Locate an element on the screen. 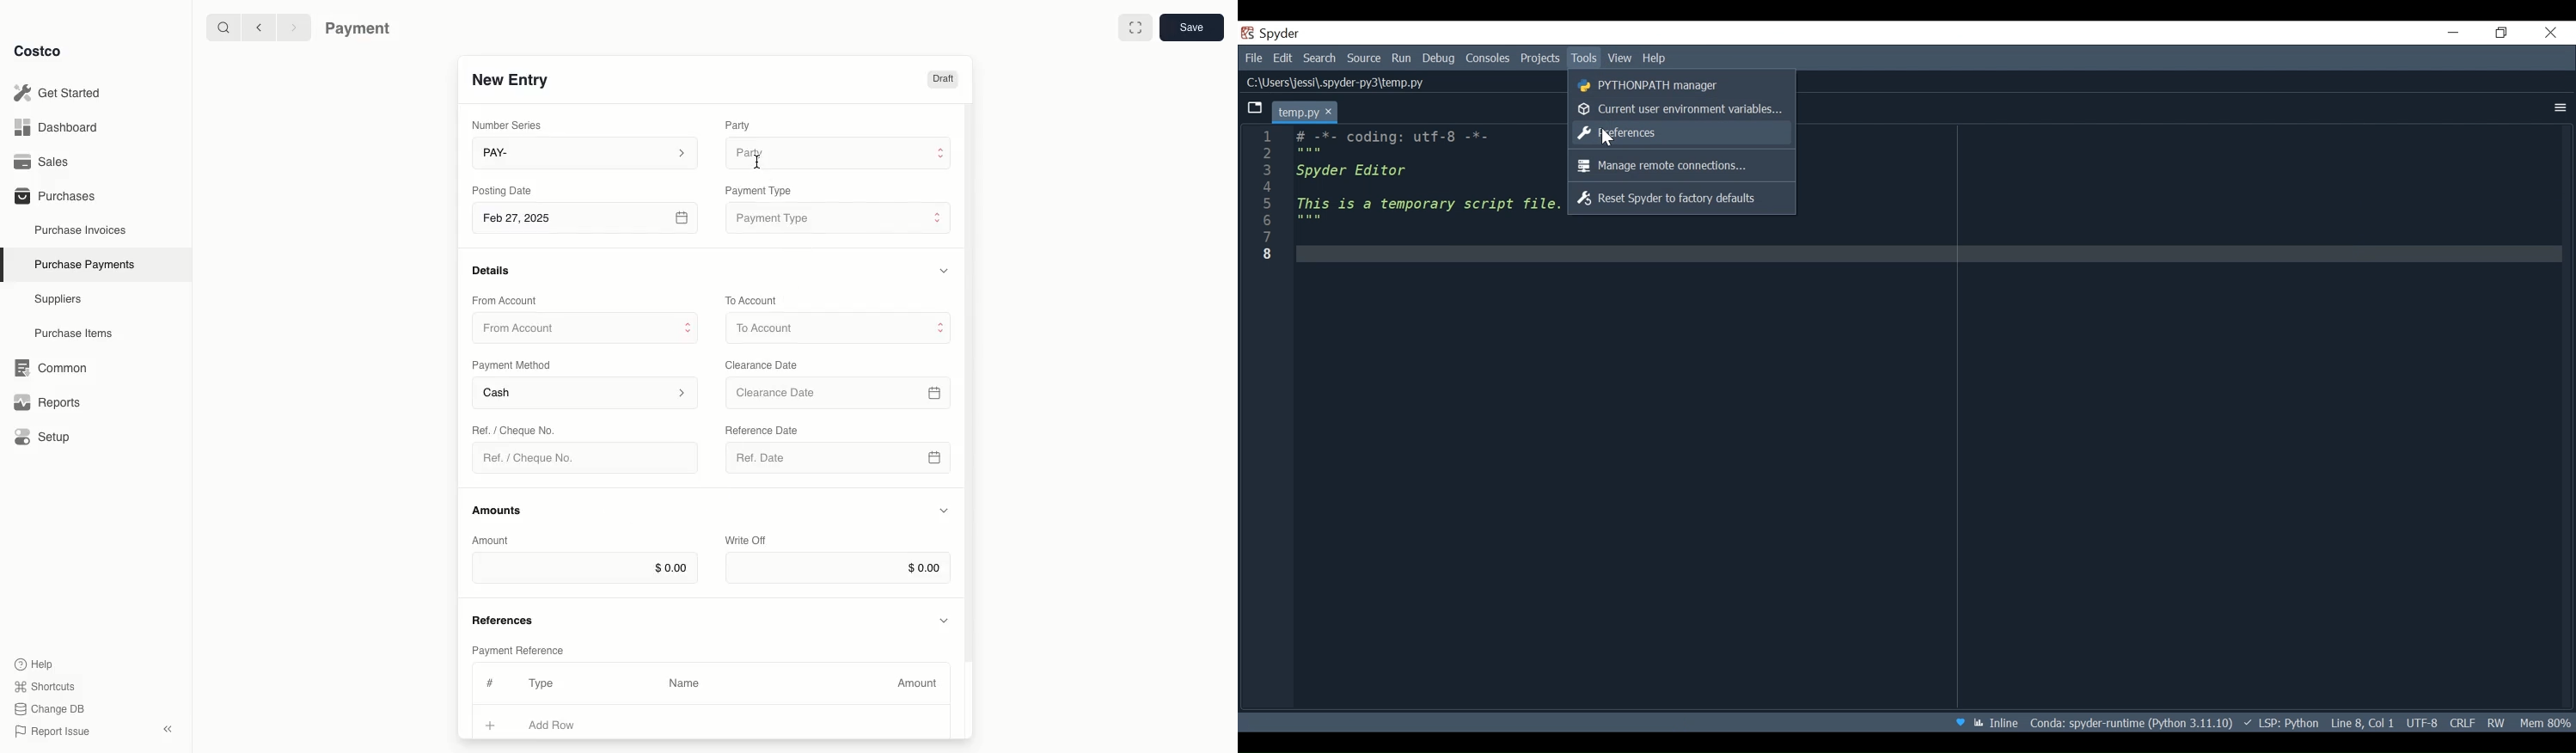 This screenshot has width=2576, height=756. File is located at coordinates (1253, 59).